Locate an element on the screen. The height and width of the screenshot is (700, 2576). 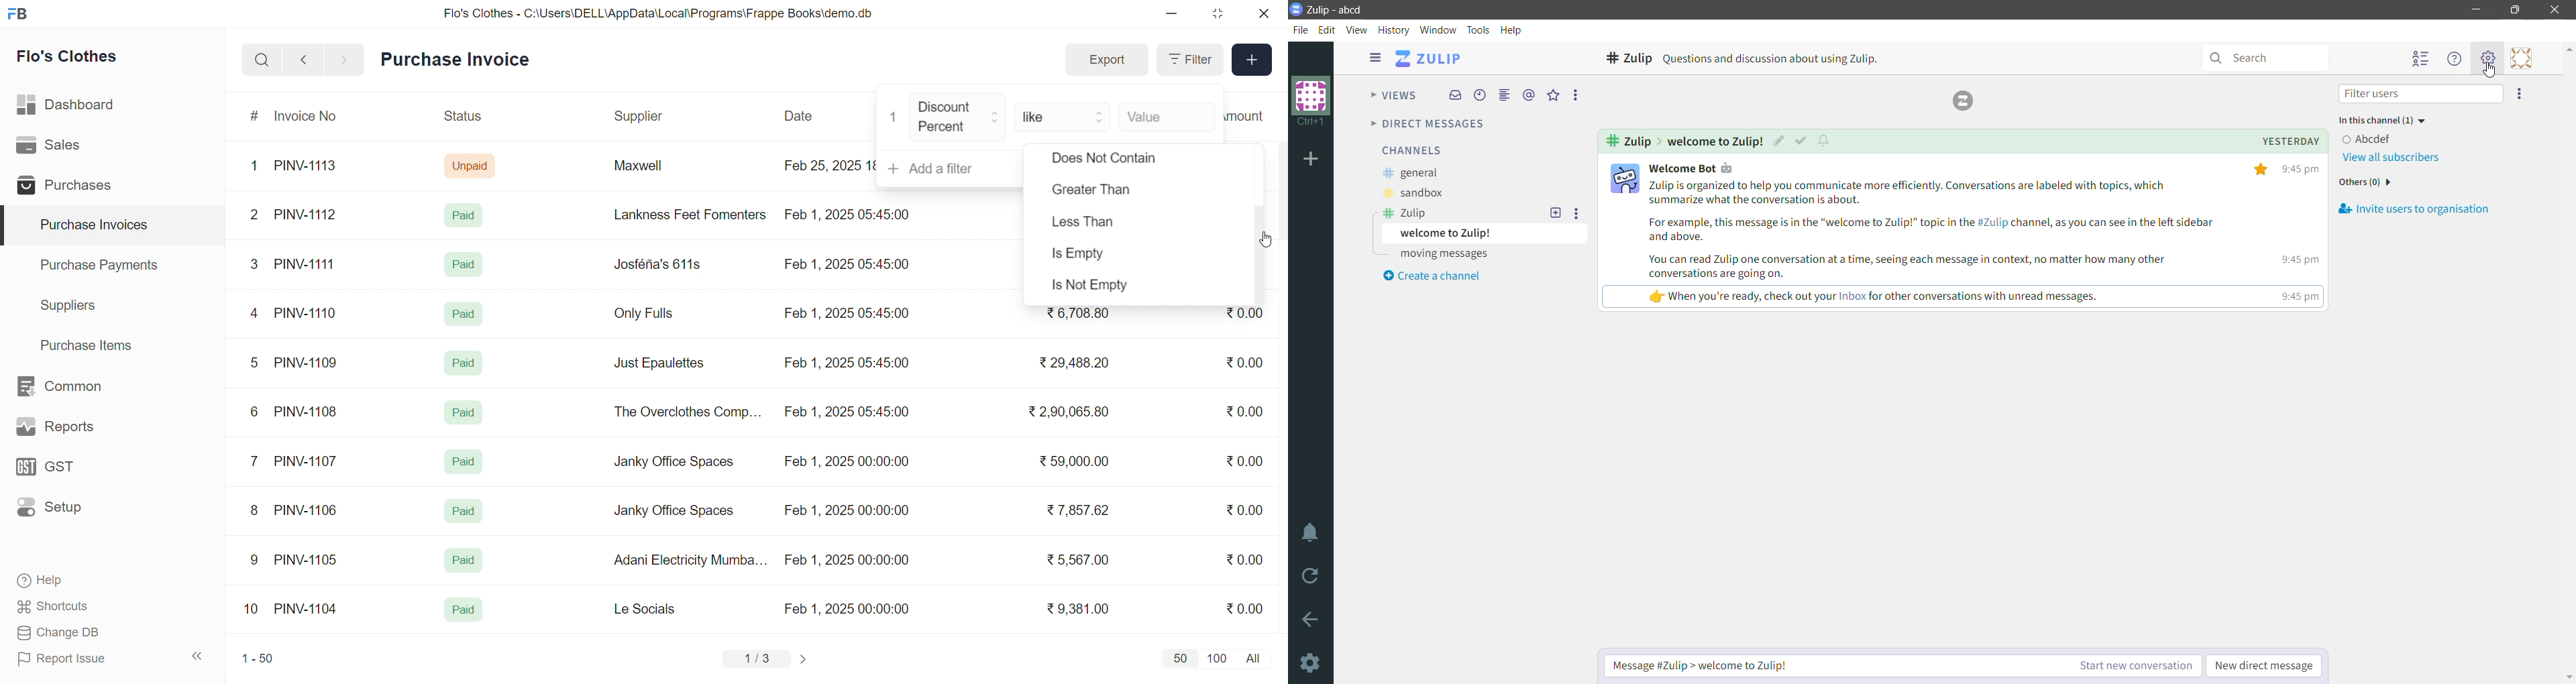
₹0.00 is located at coordinates (1248, 459).